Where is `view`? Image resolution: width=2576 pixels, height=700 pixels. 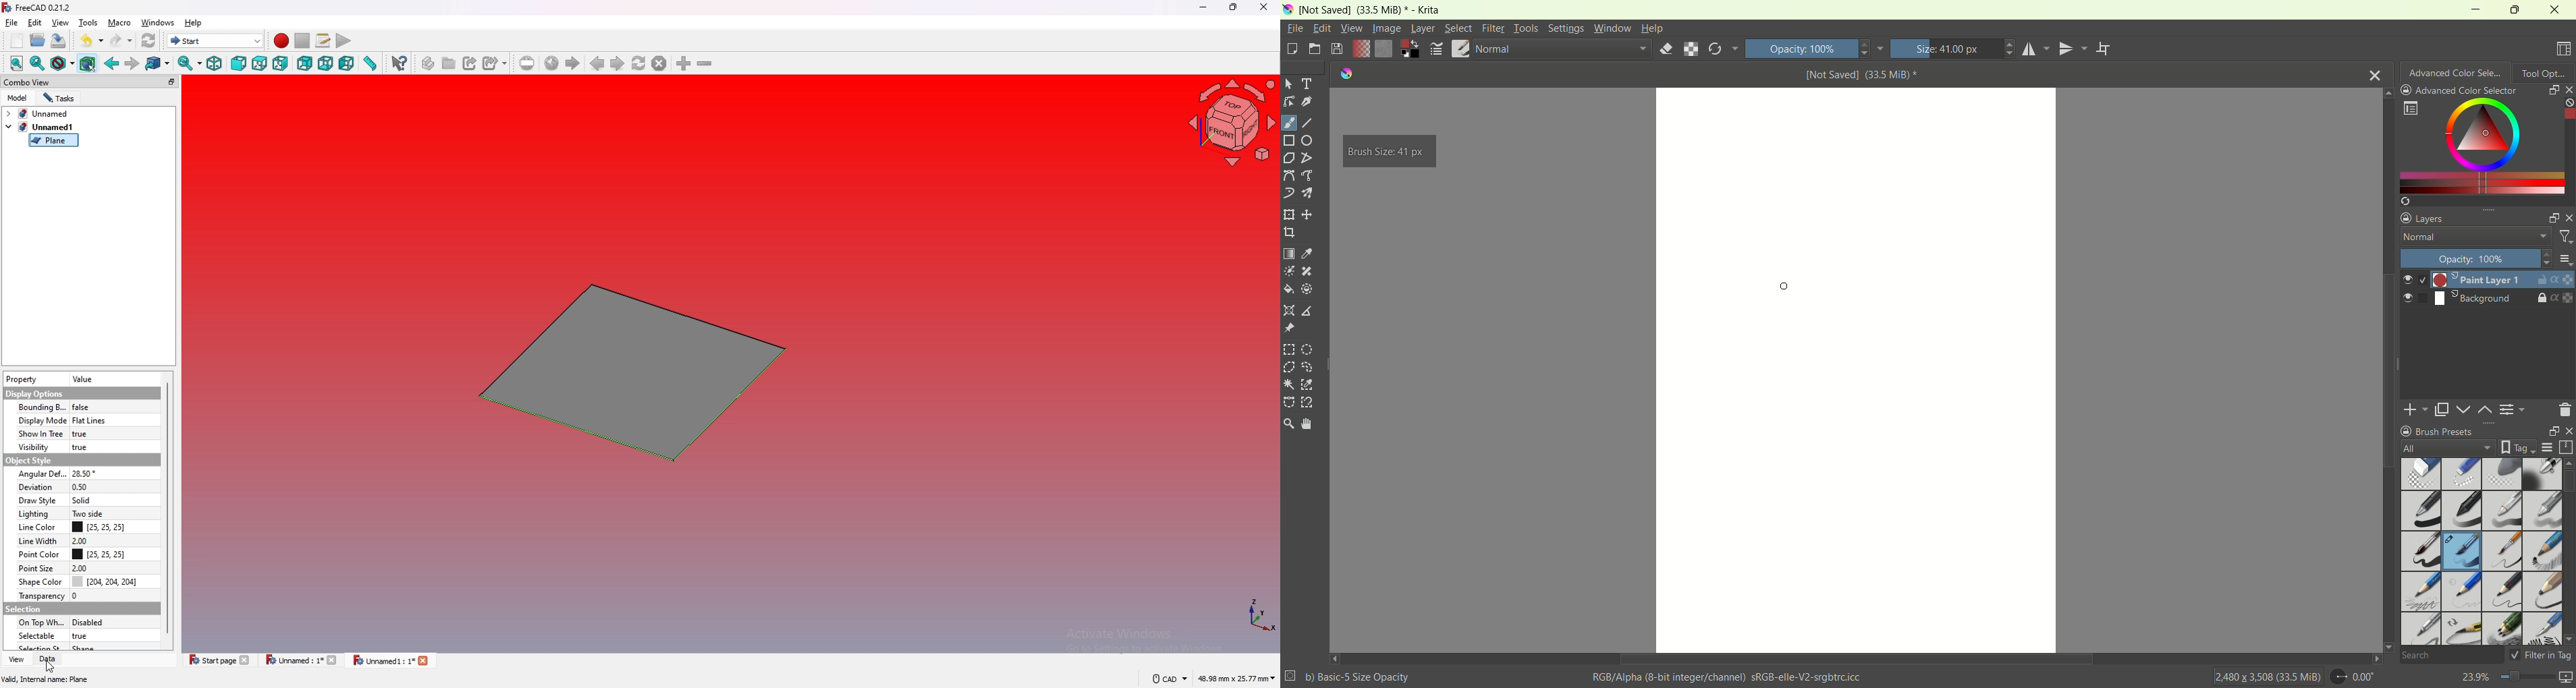
view is located at coordinates (61, 22).